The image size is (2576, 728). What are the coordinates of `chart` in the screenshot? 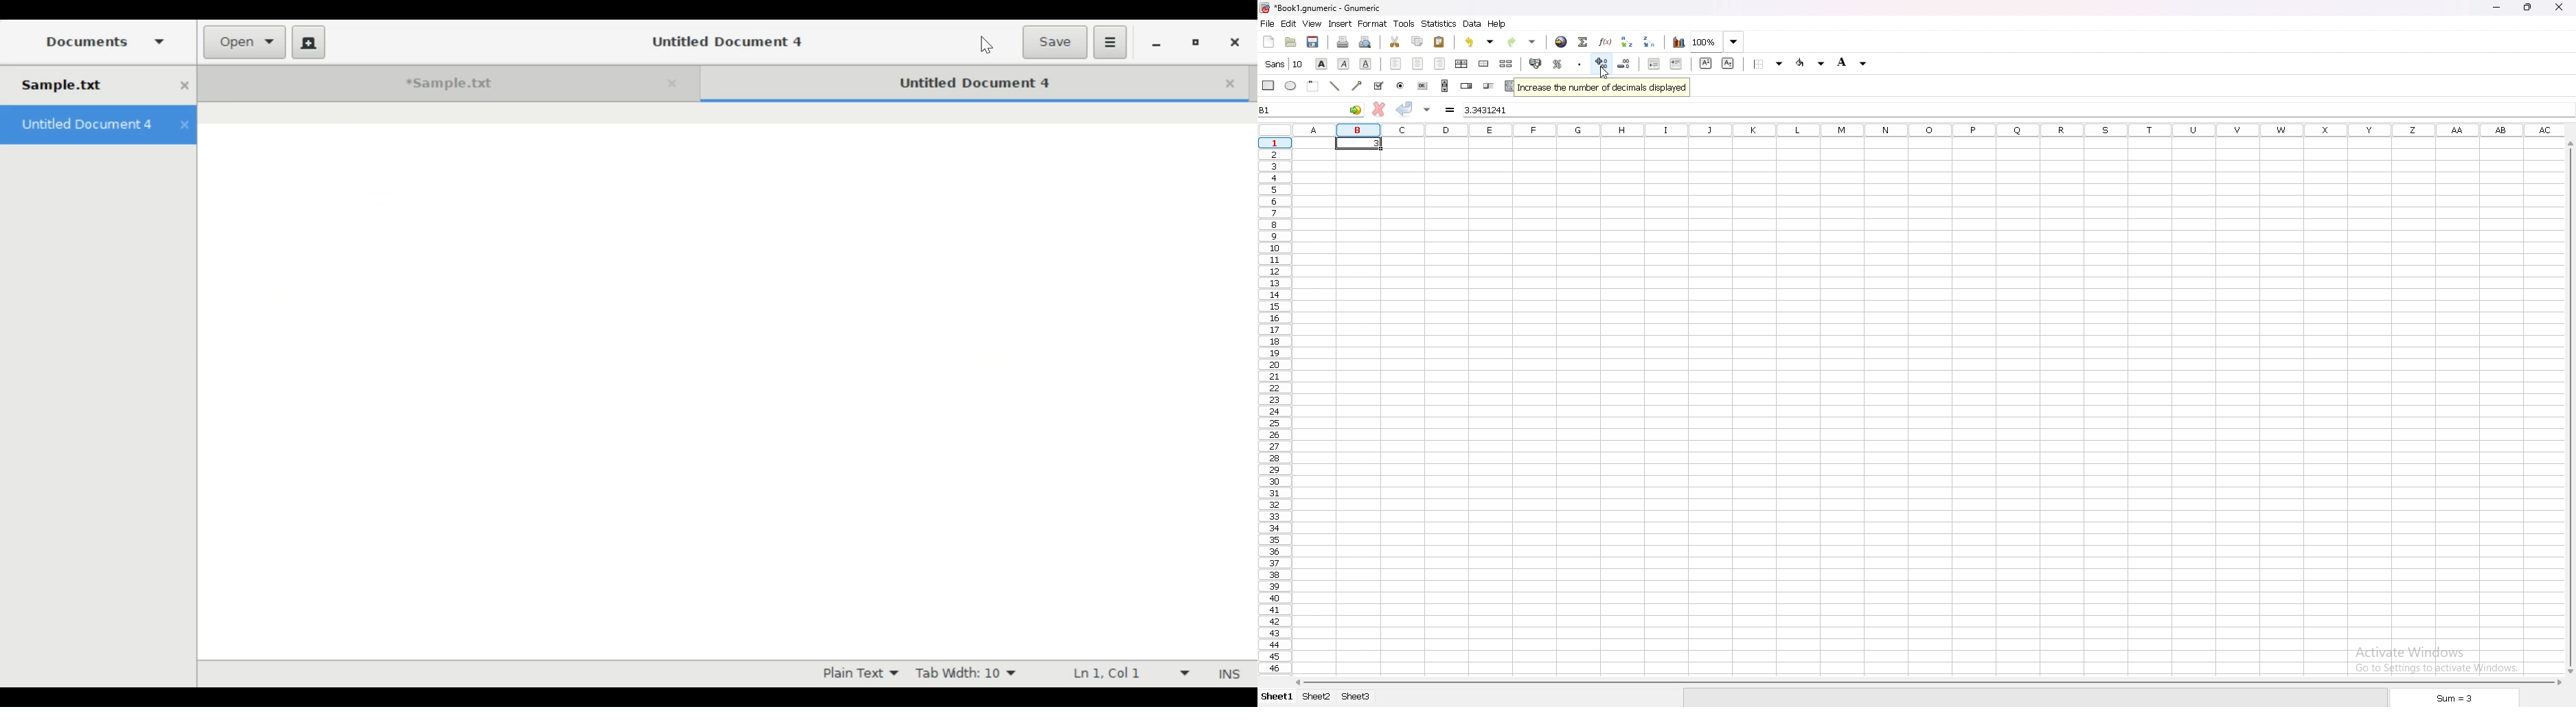 It's located at (1680, 42).